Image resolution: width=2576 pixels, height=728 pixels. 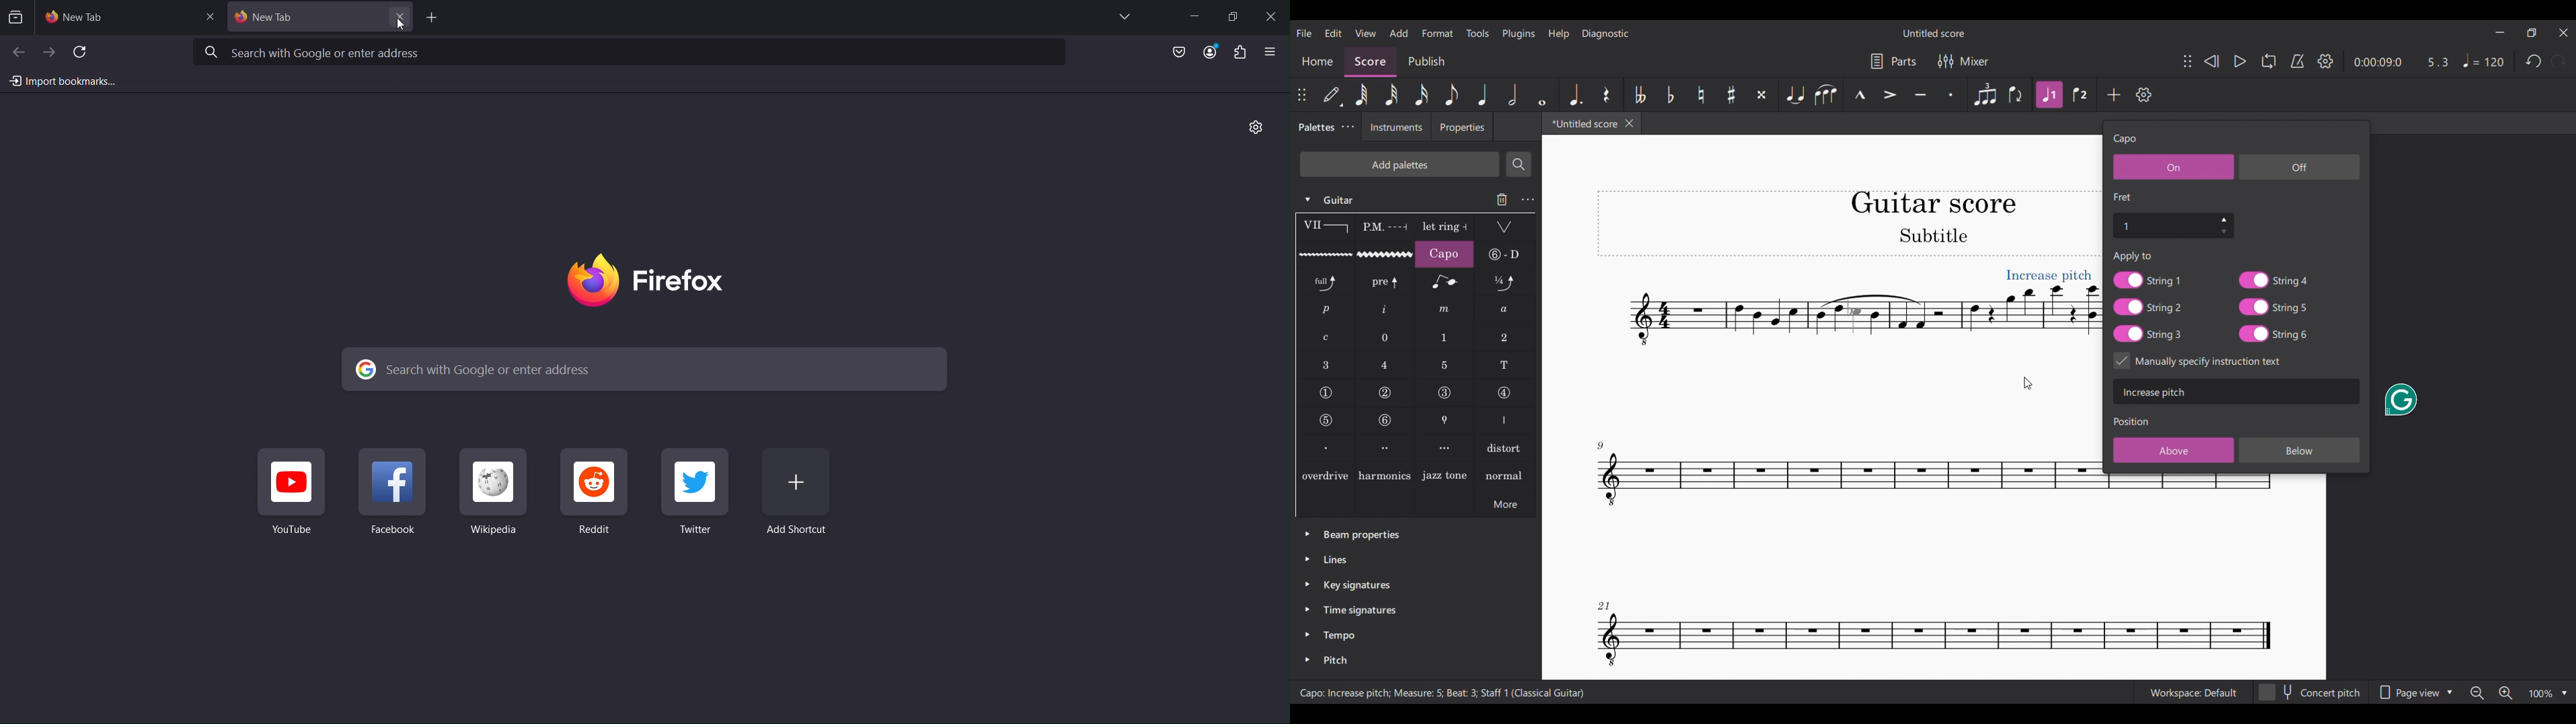 I want to click on Publish, so click(x=1427, y=62).